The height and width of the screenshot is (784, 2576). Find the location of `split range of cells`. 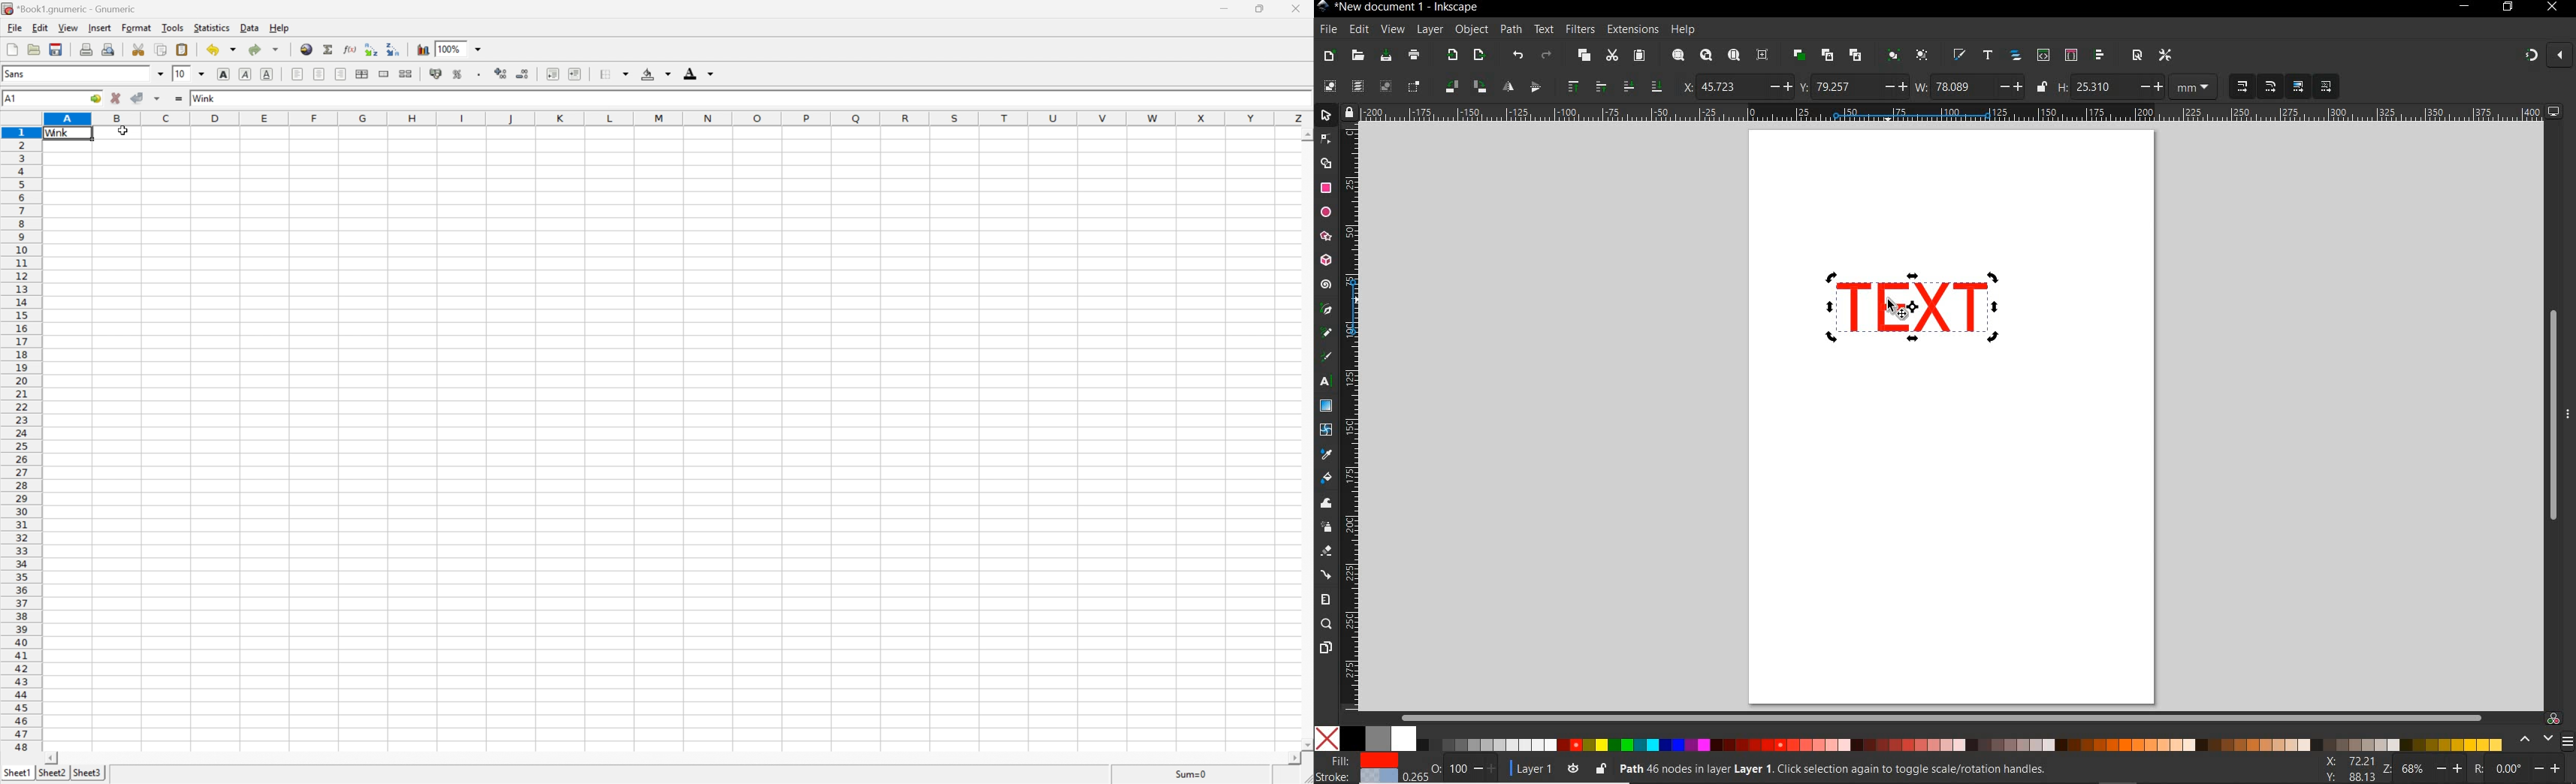

split range of cells is located at coordinates (385, 74).